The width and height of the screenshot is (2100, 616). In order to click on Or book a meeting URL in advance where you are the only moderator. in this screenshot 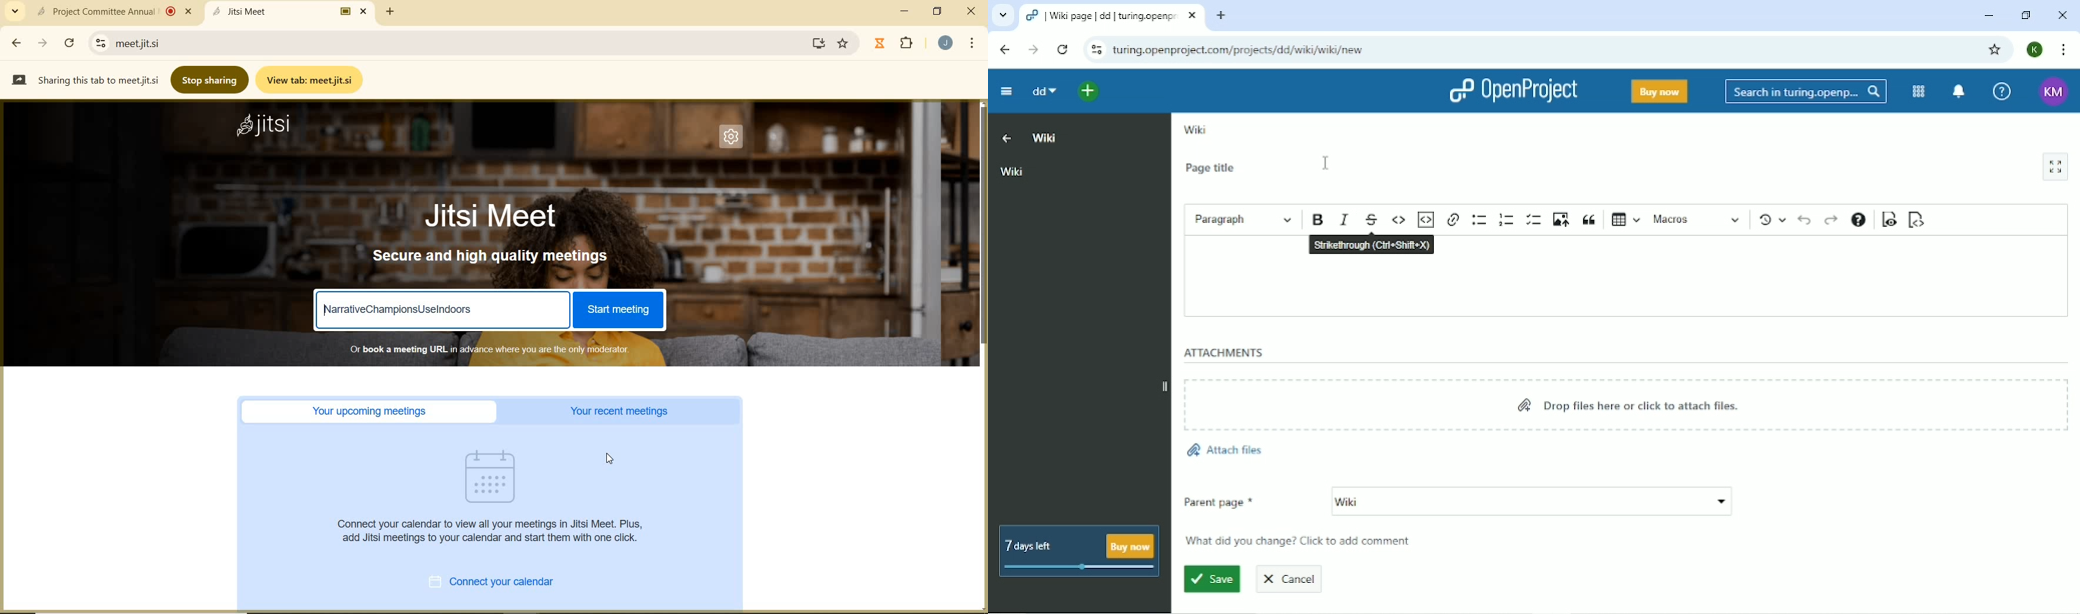, I will do `click(488, 349)`.